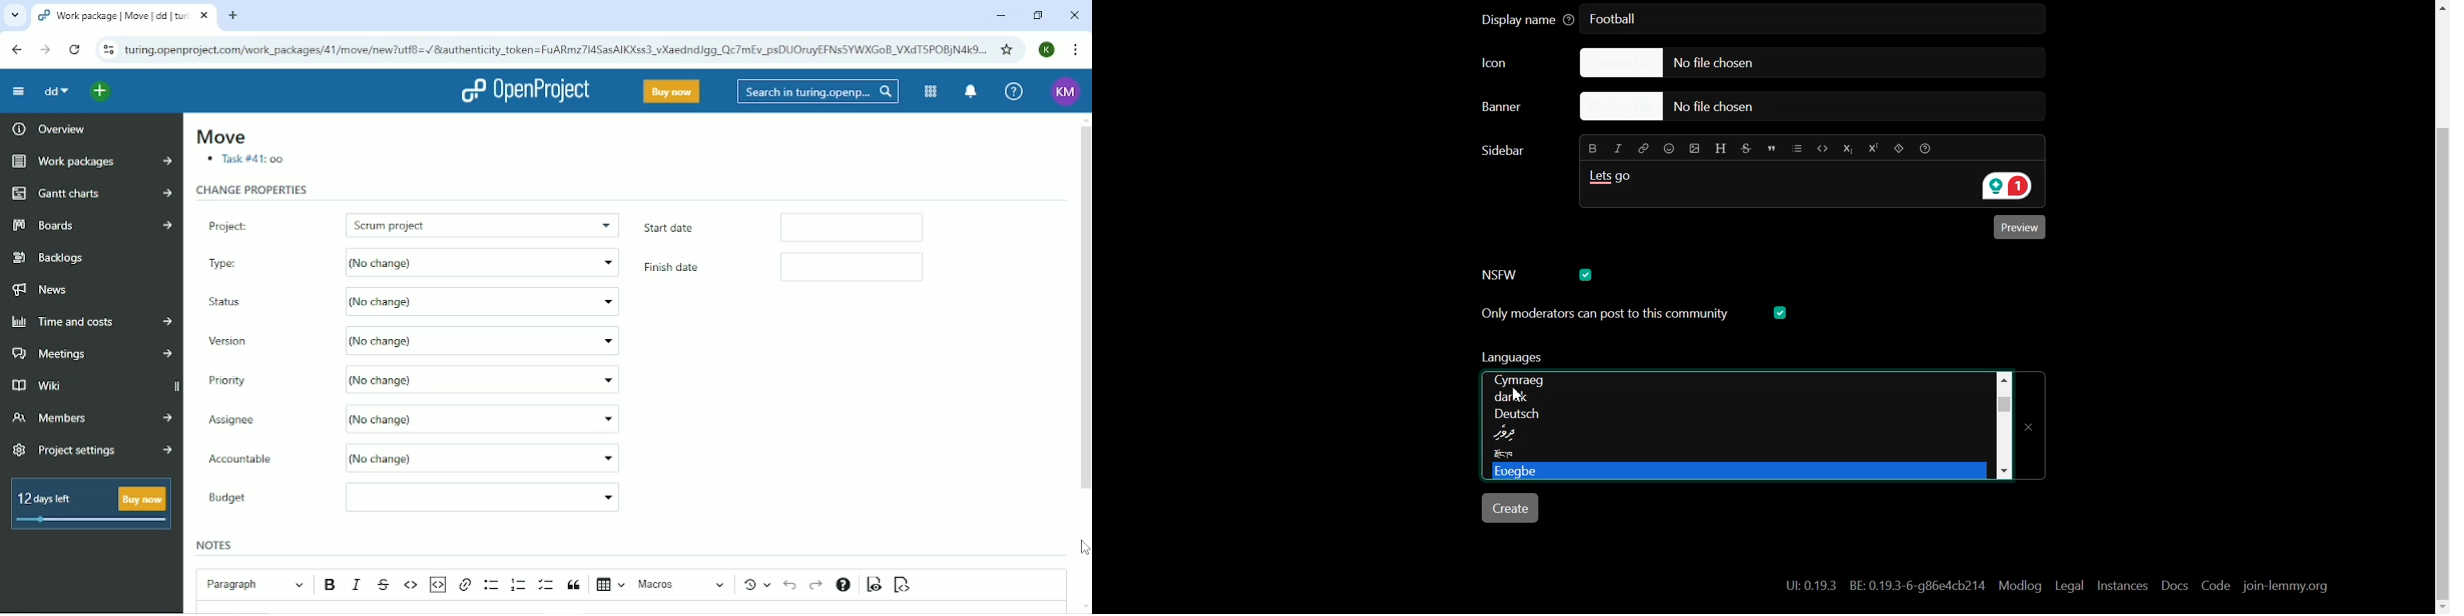 The width and height of the screenshot is (2464, 616). What do you see at coordinates (999, 16) in the screenshot?
I see `Minimize` at bounding box center [999, 16].